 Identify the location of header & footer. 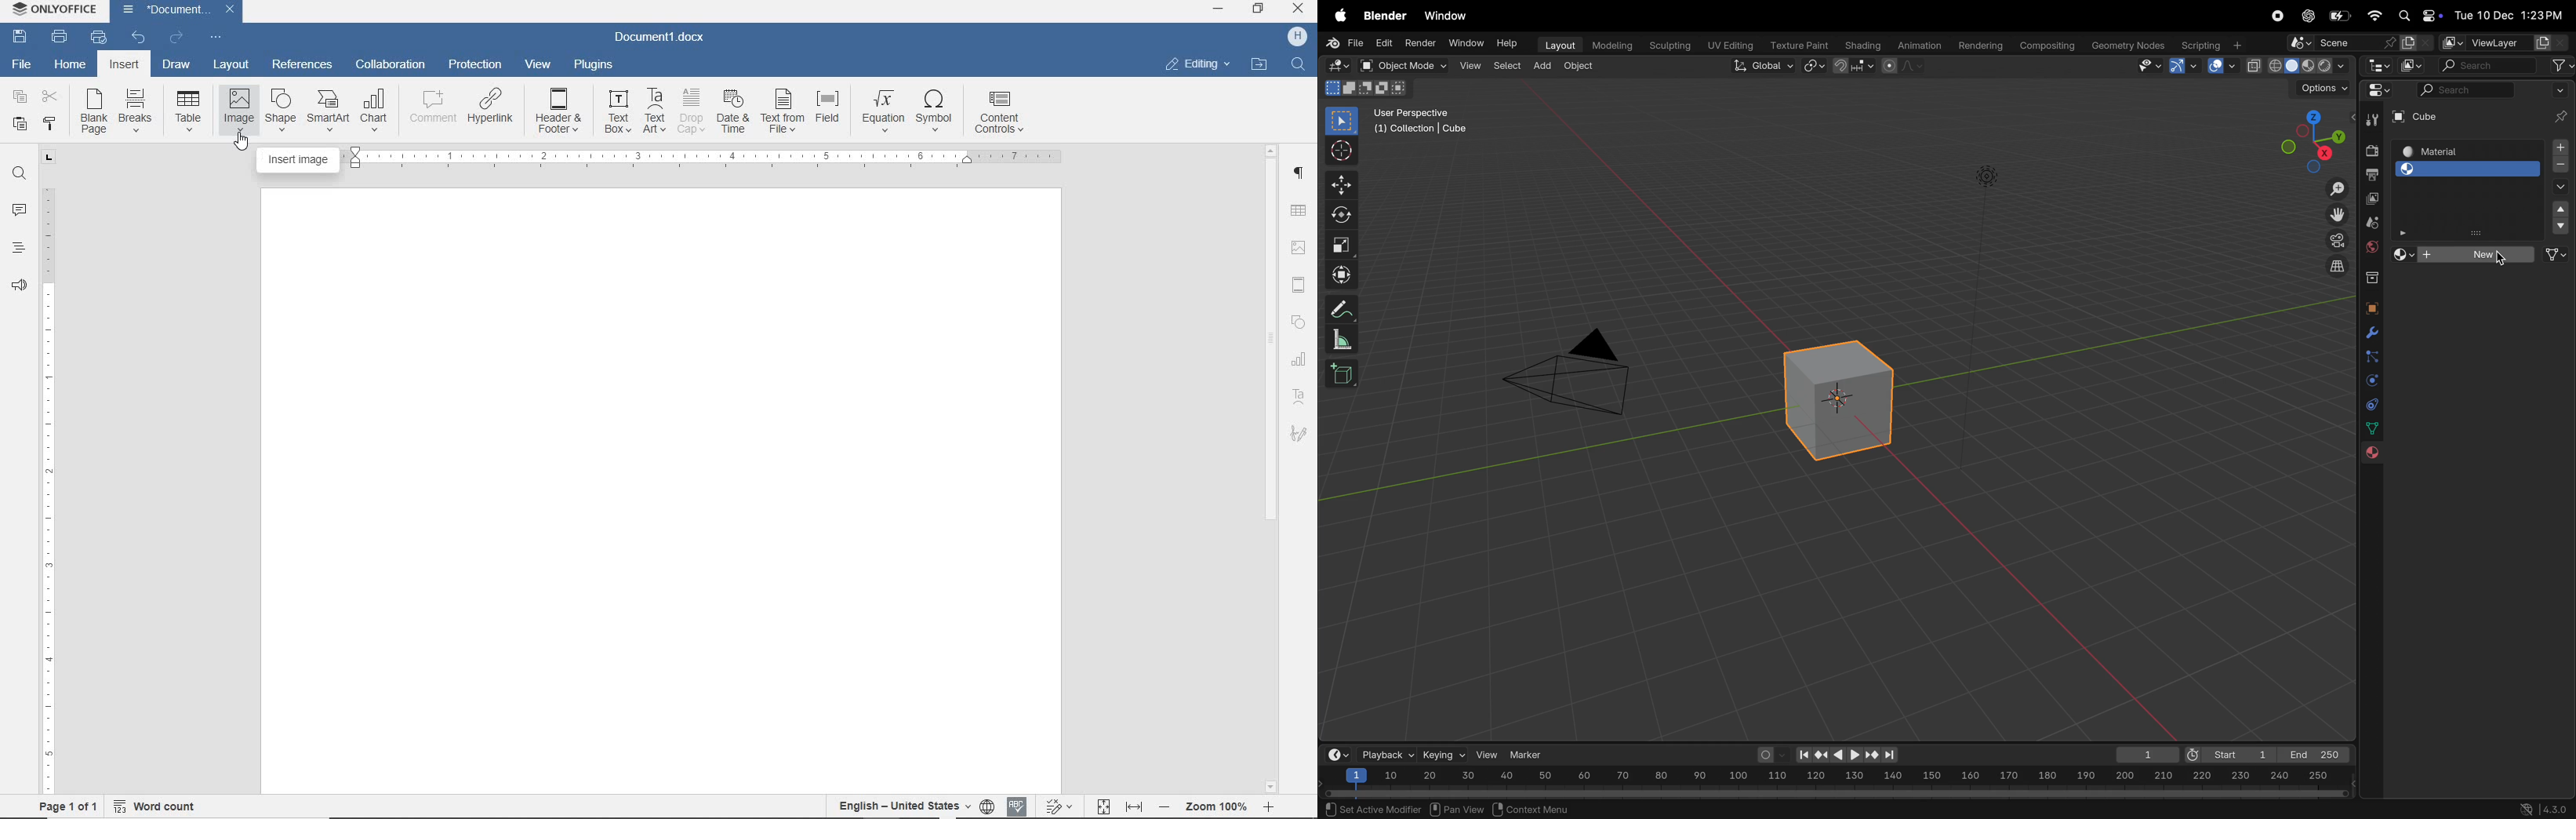
(1299, 283).